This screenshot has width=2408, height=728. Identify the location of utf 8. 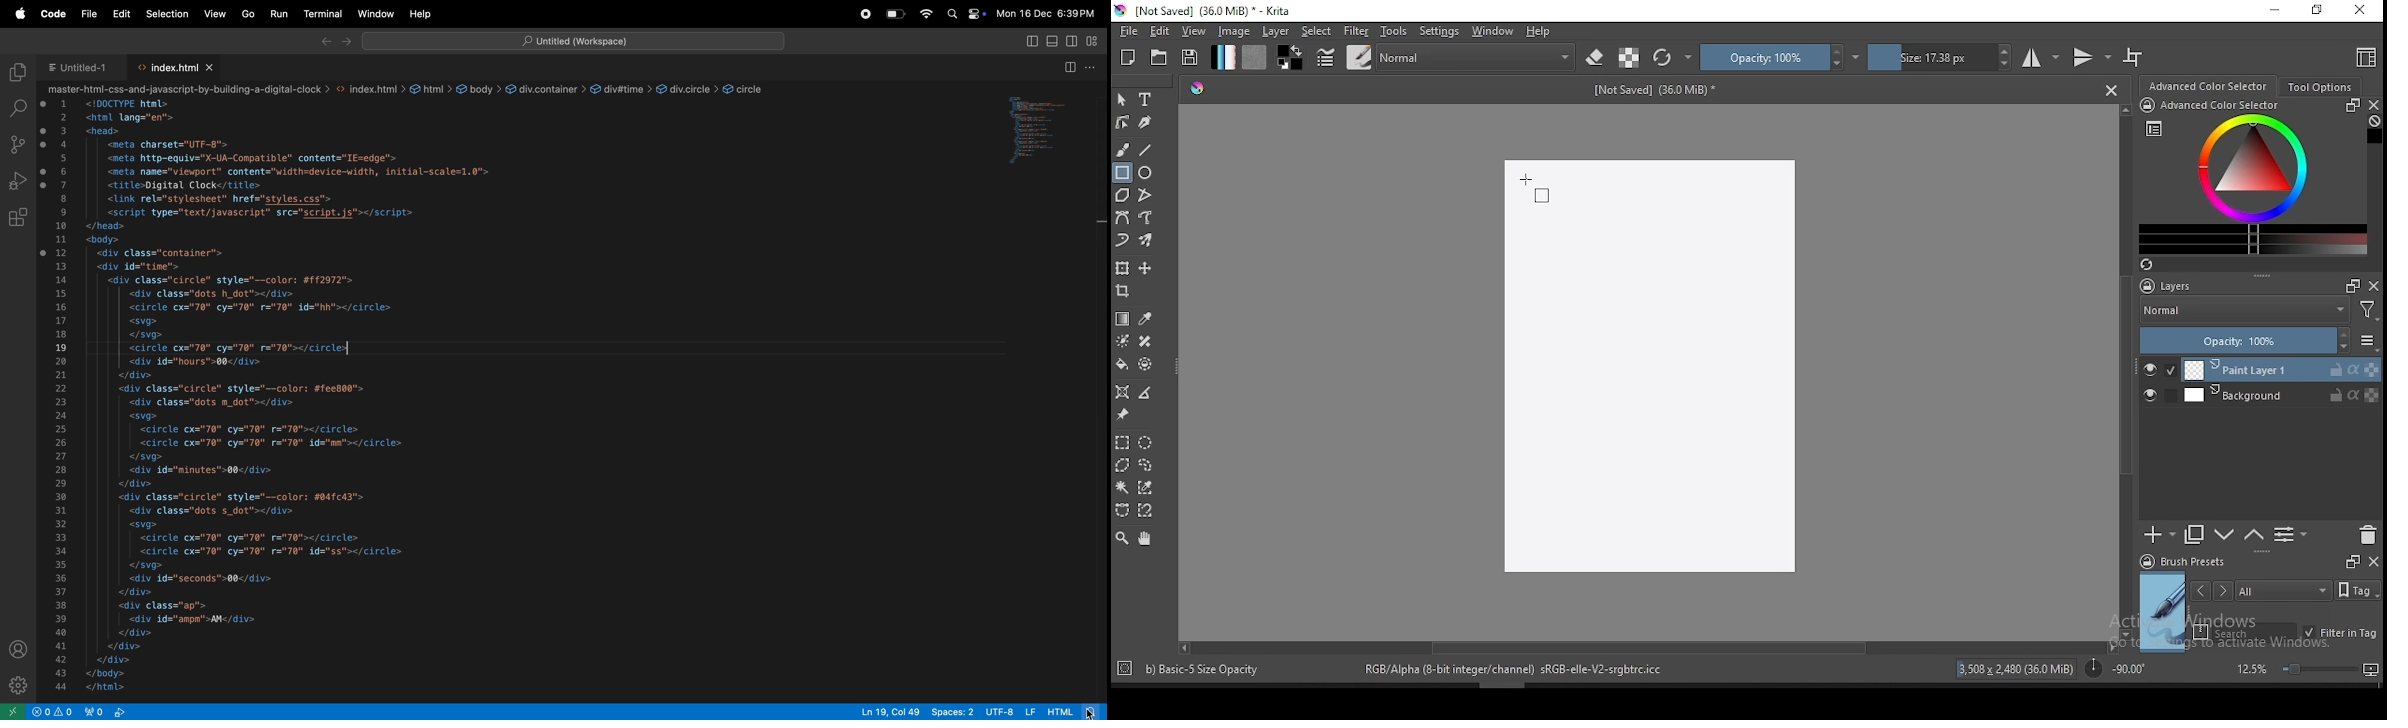
(1008, 712).